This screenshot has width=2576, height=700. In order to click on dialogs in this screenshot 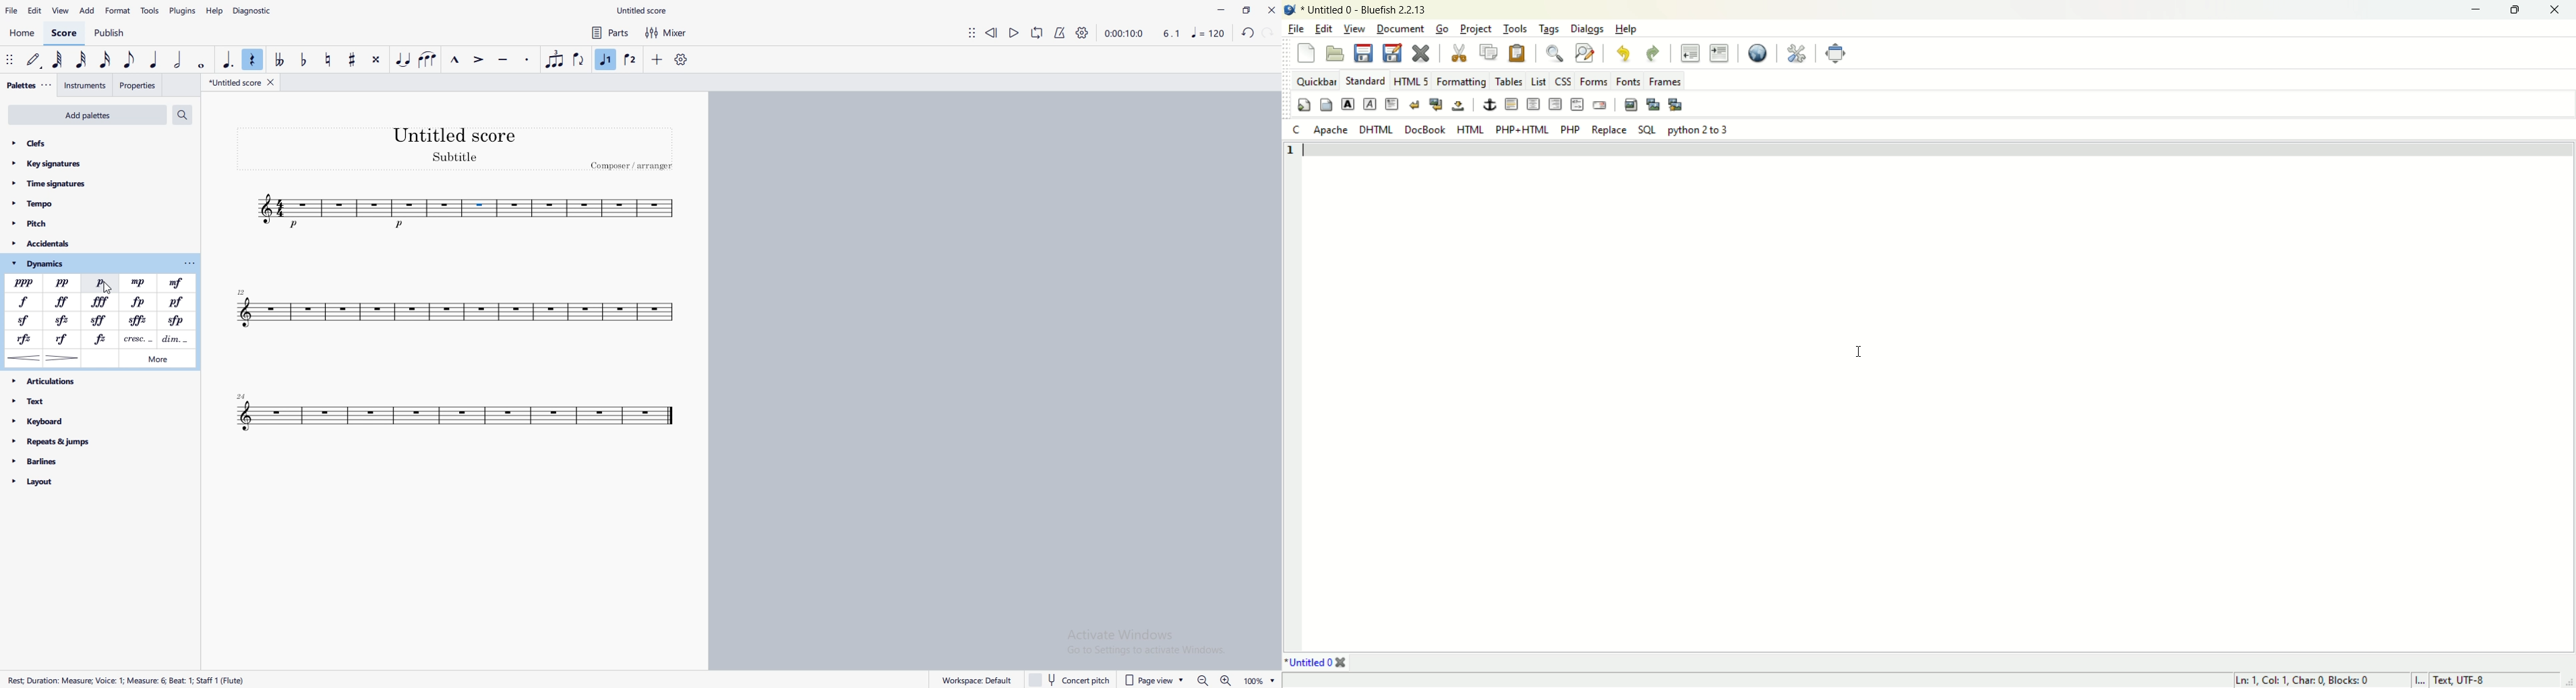, I will do `click(1586, 29)`.